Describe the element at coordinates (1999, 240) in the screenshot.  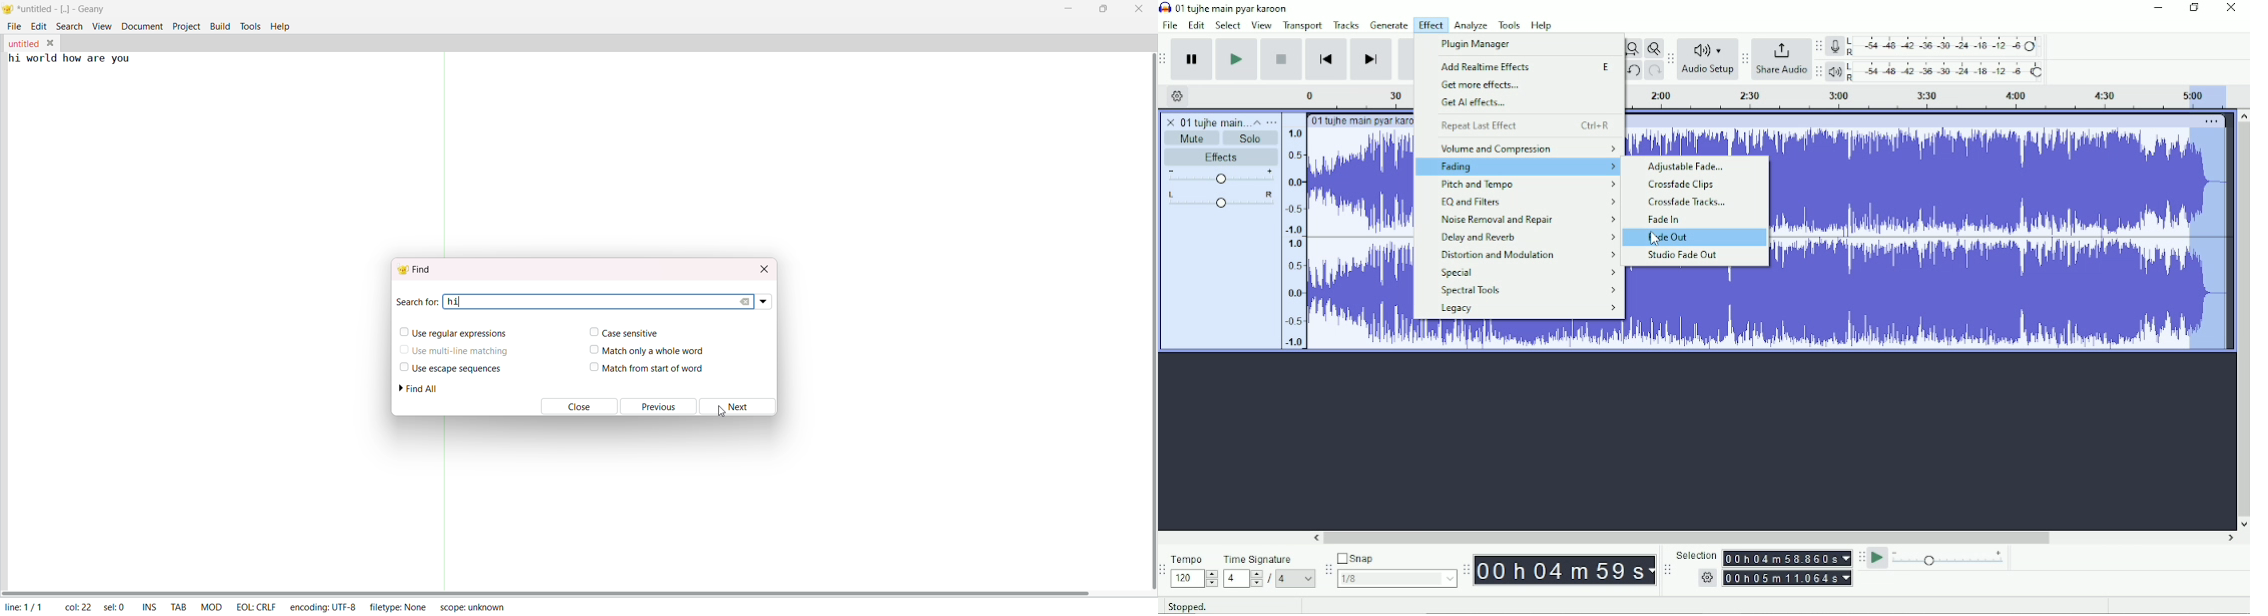
I see `Audio` at that location.